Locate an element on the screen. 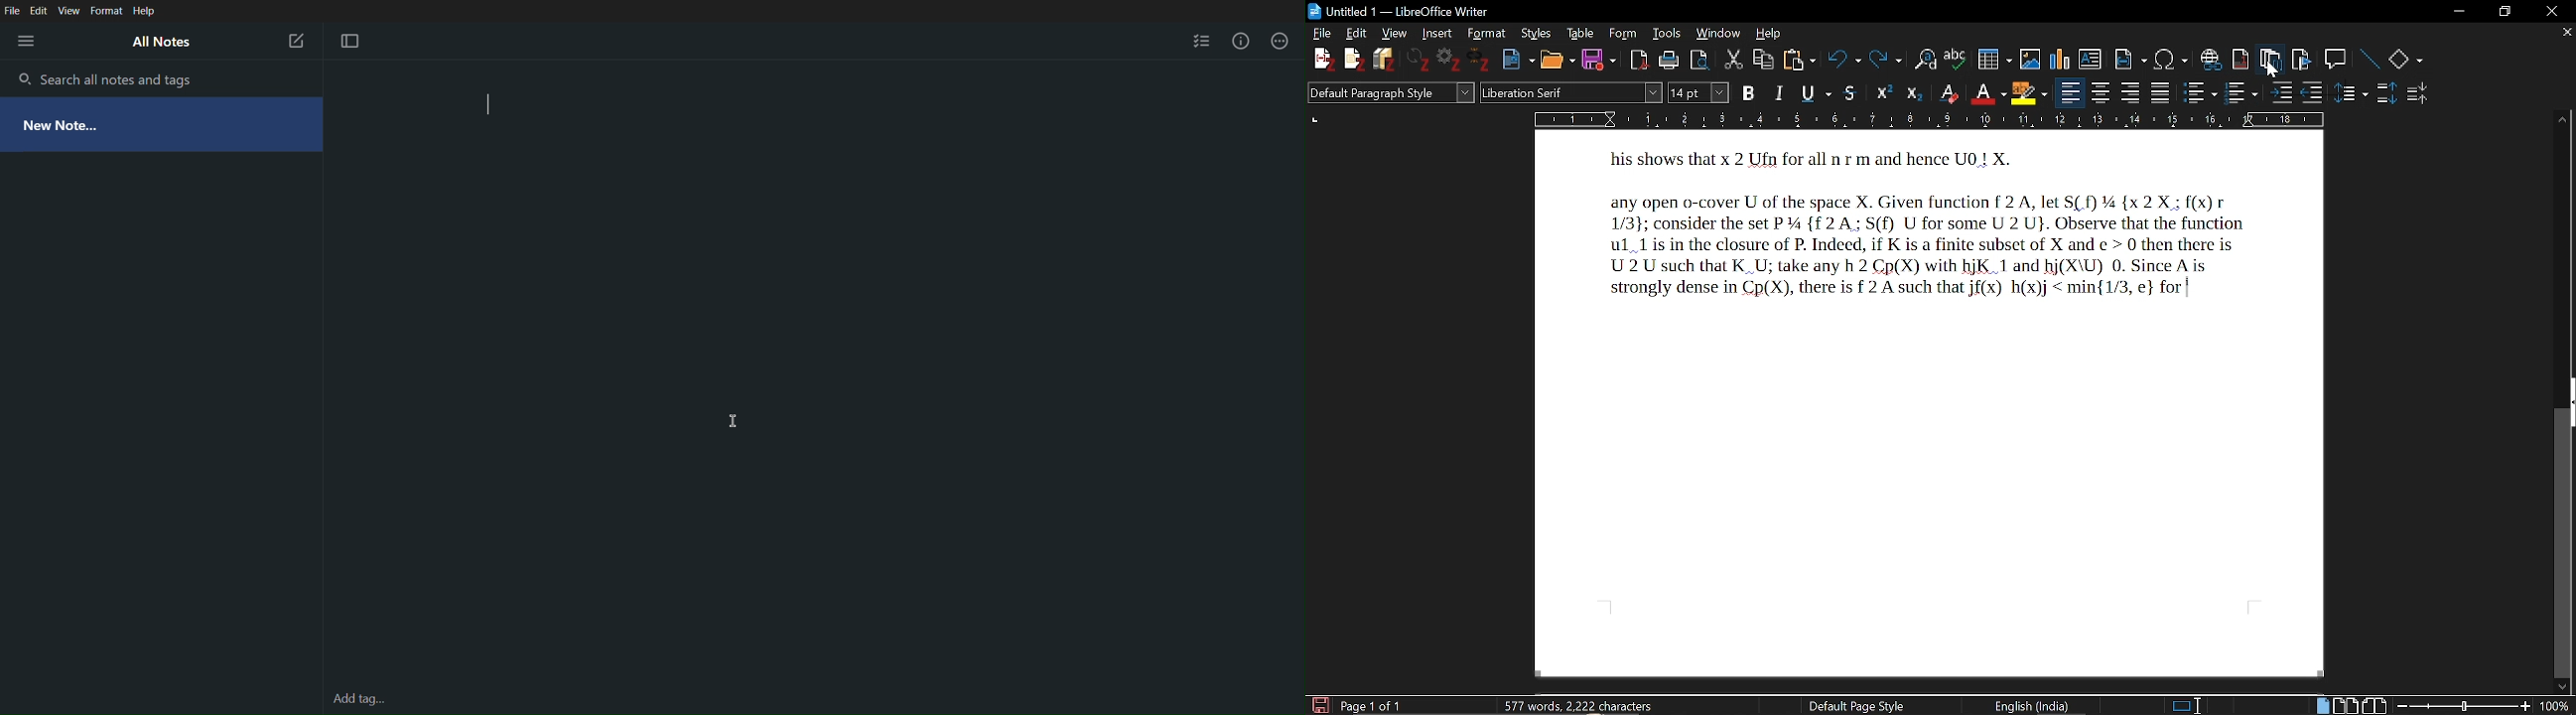  Decrease indent is located at coordinates (2312, 94).